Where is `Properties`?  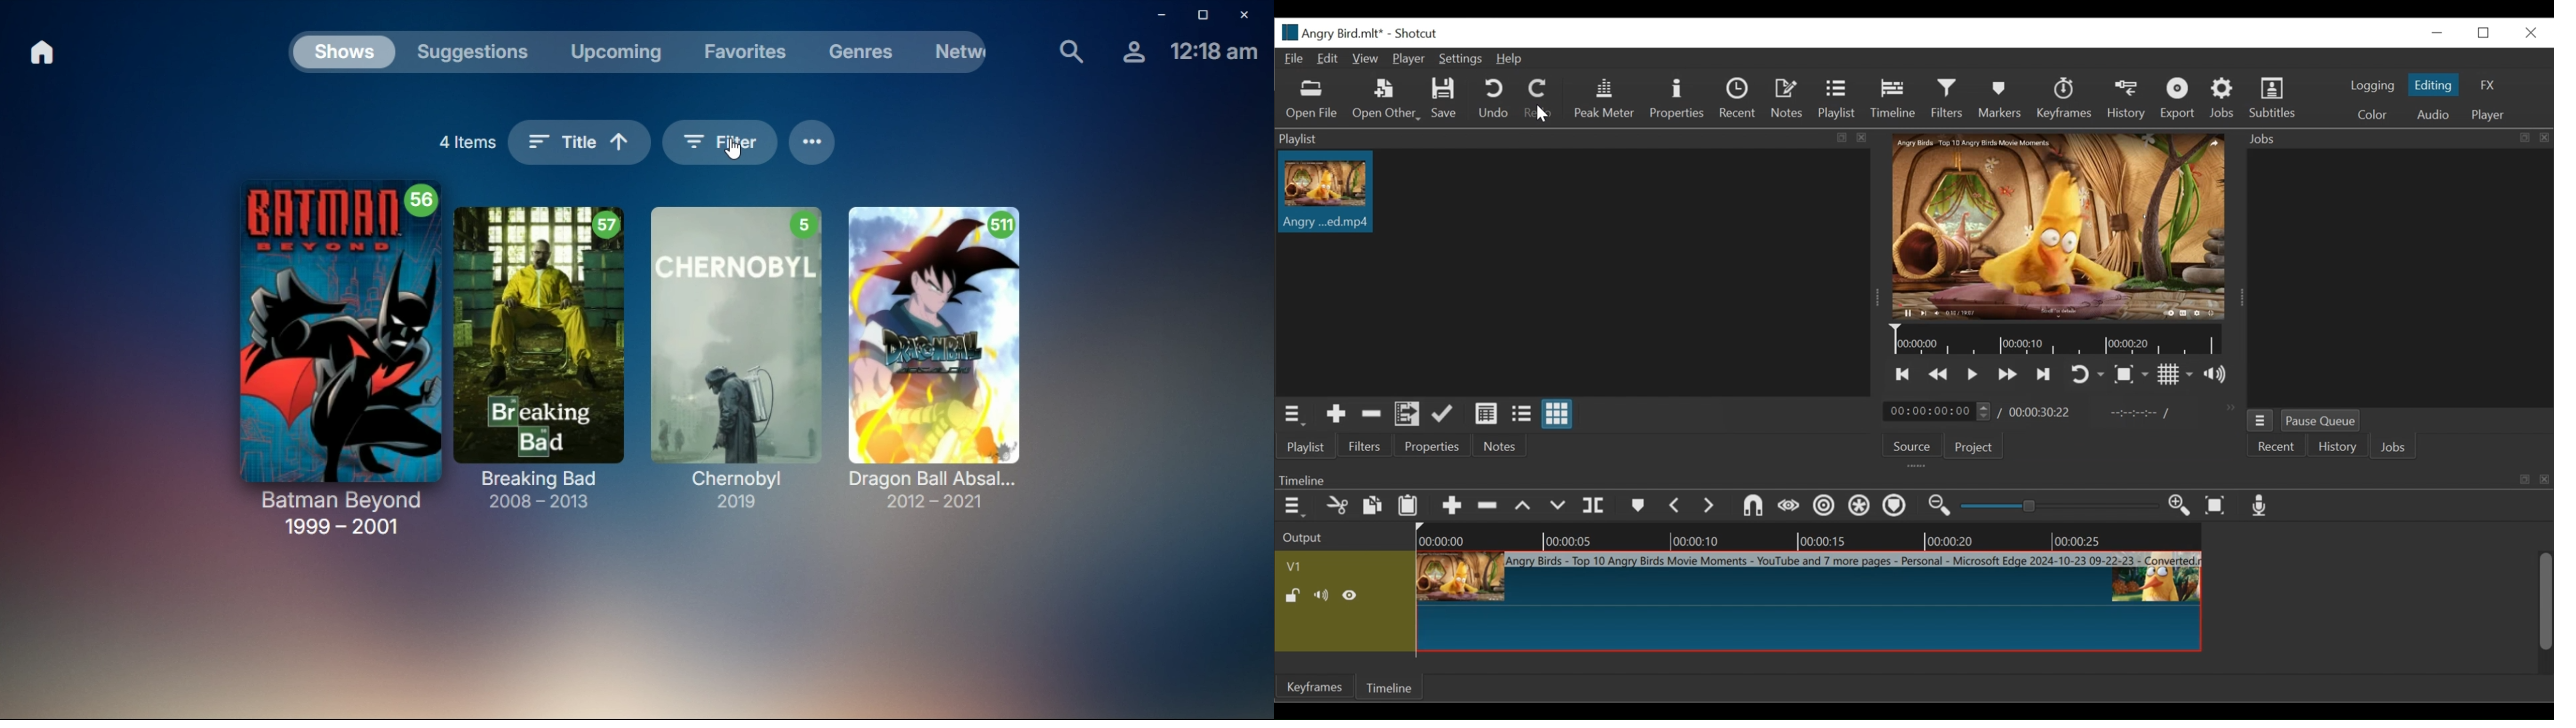
Properties is located at coordinates (1677, 98).